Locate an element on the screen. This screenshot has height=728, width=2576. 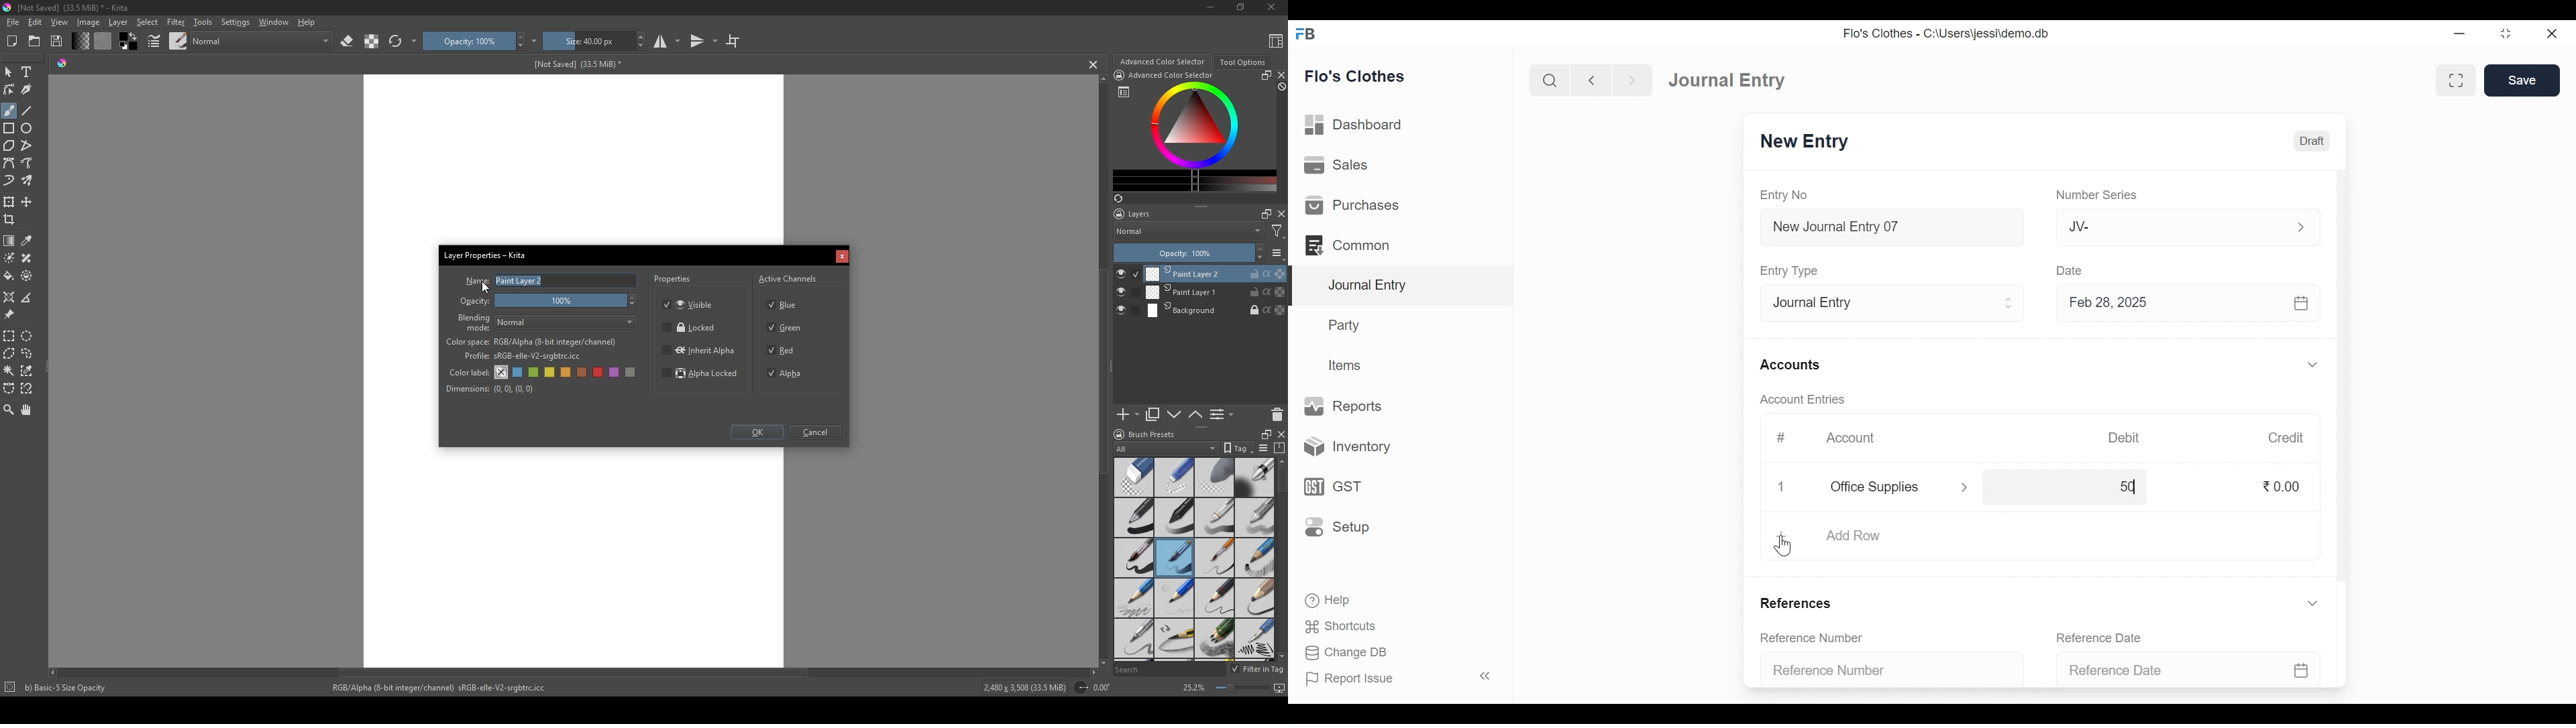
Brush presets is located at coordinates (1152, 434).